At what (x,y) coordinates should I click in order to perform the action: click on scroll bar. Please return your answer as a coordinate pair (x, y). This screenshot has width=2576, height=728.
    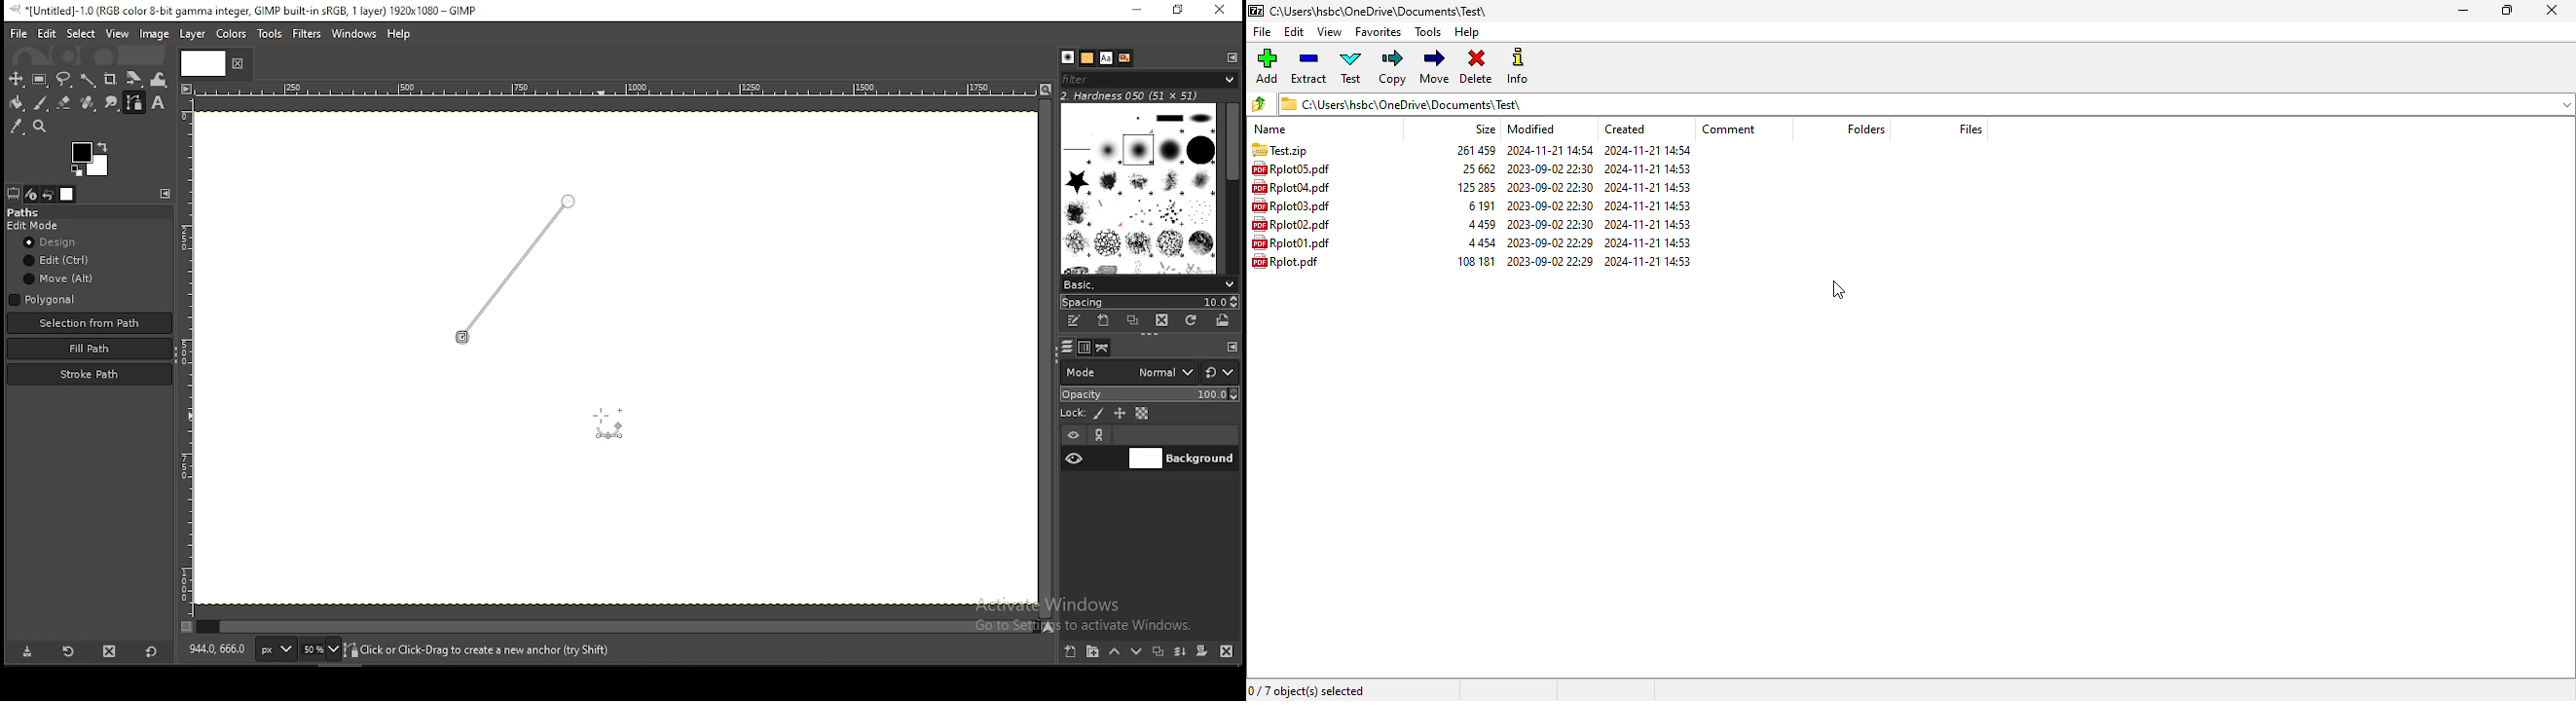
    Looking at the image, I should click on (1230, 189).